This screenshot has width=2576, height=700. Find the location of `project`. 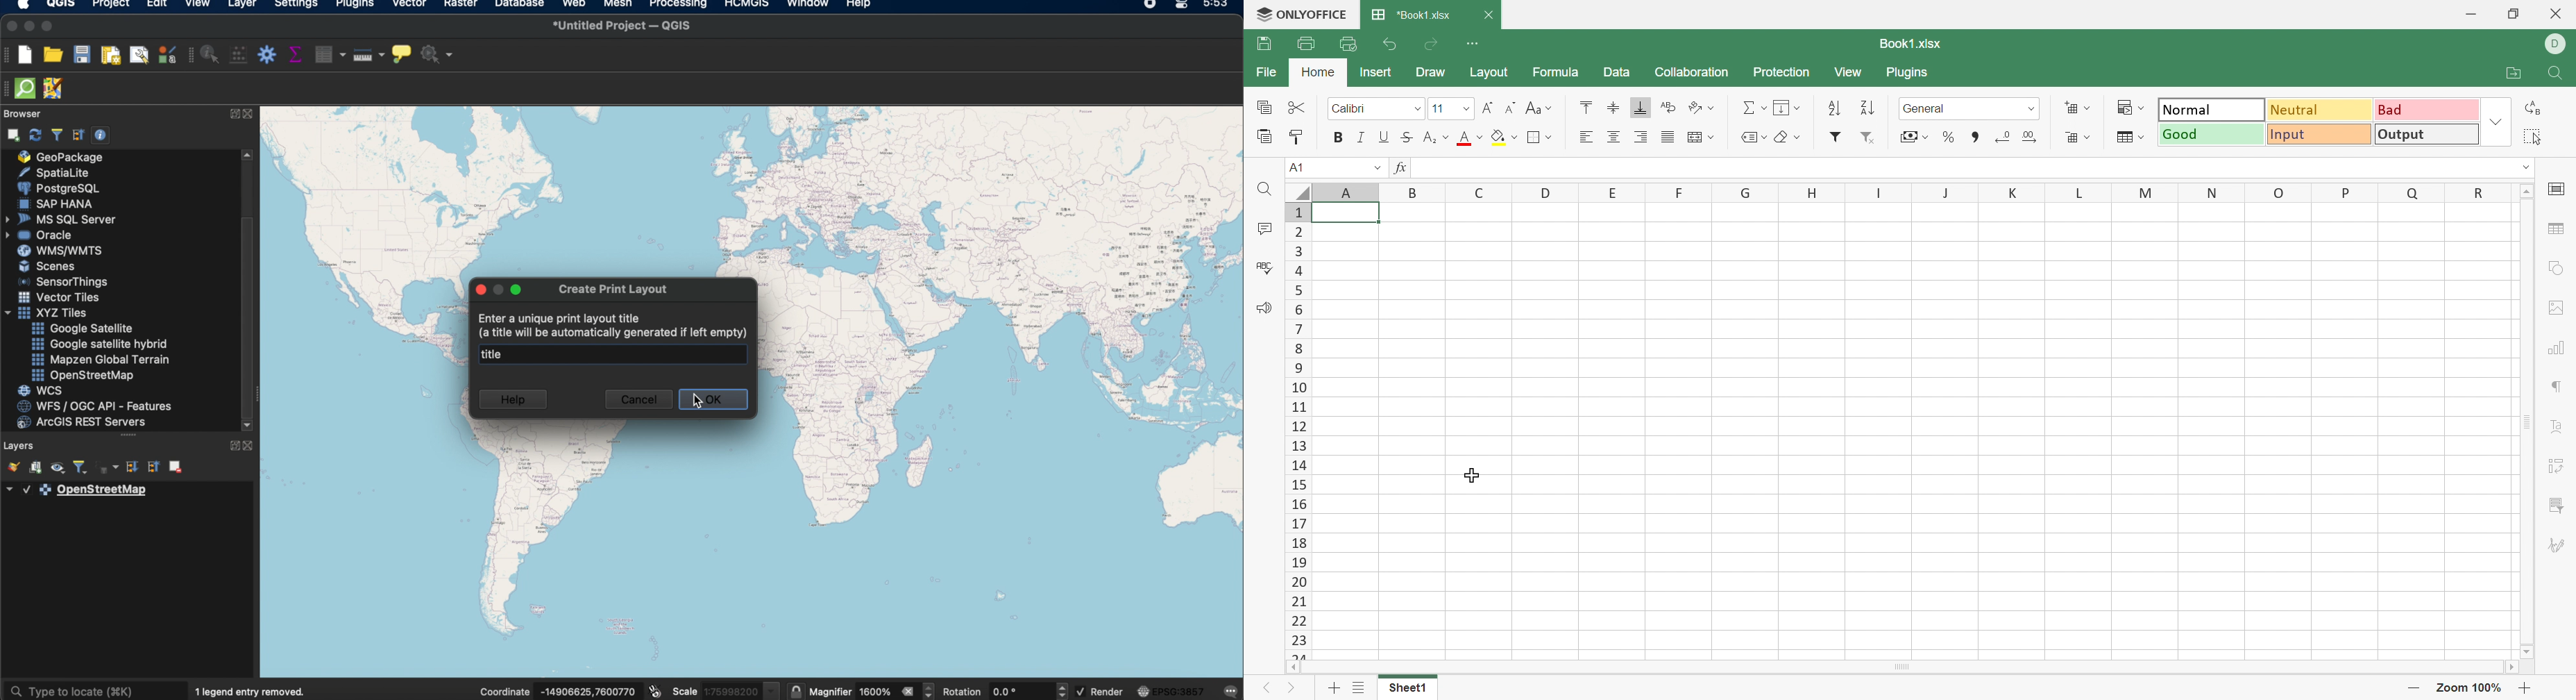

project is located at coordinates (110, 5).